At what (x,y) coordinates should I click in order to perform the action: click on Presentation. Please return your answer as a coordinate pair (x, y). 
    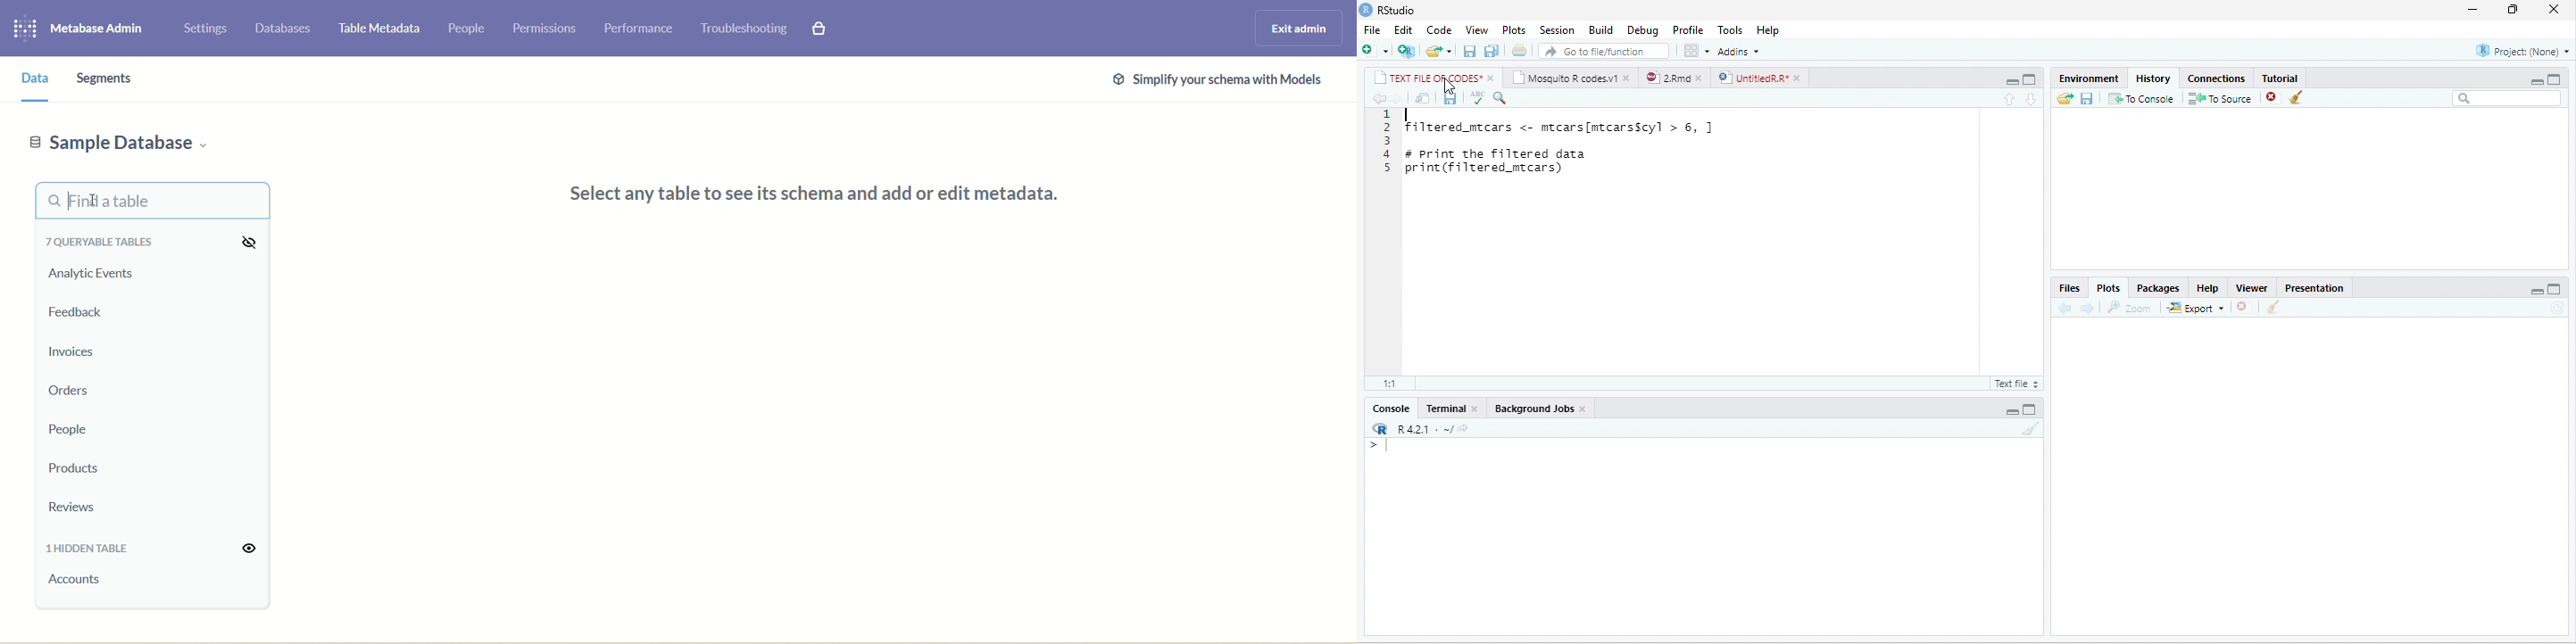
    Looking at the image, I should click on (2314, 288).